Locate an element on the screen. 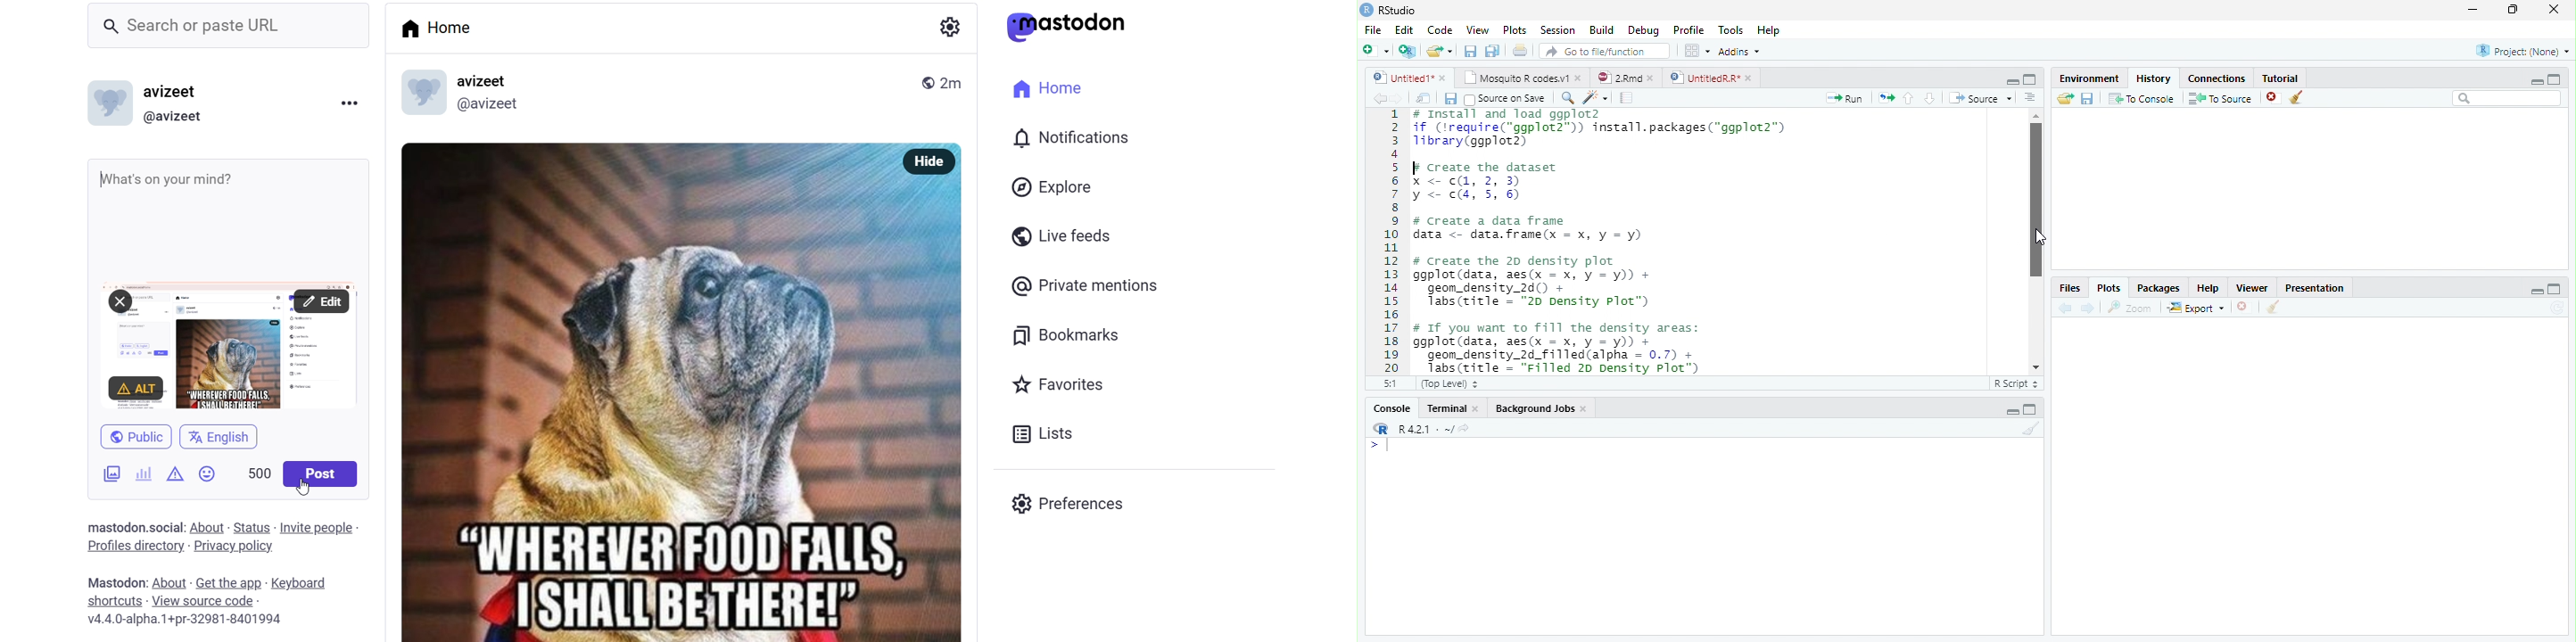  Console is located at coordinates (1391, 409).